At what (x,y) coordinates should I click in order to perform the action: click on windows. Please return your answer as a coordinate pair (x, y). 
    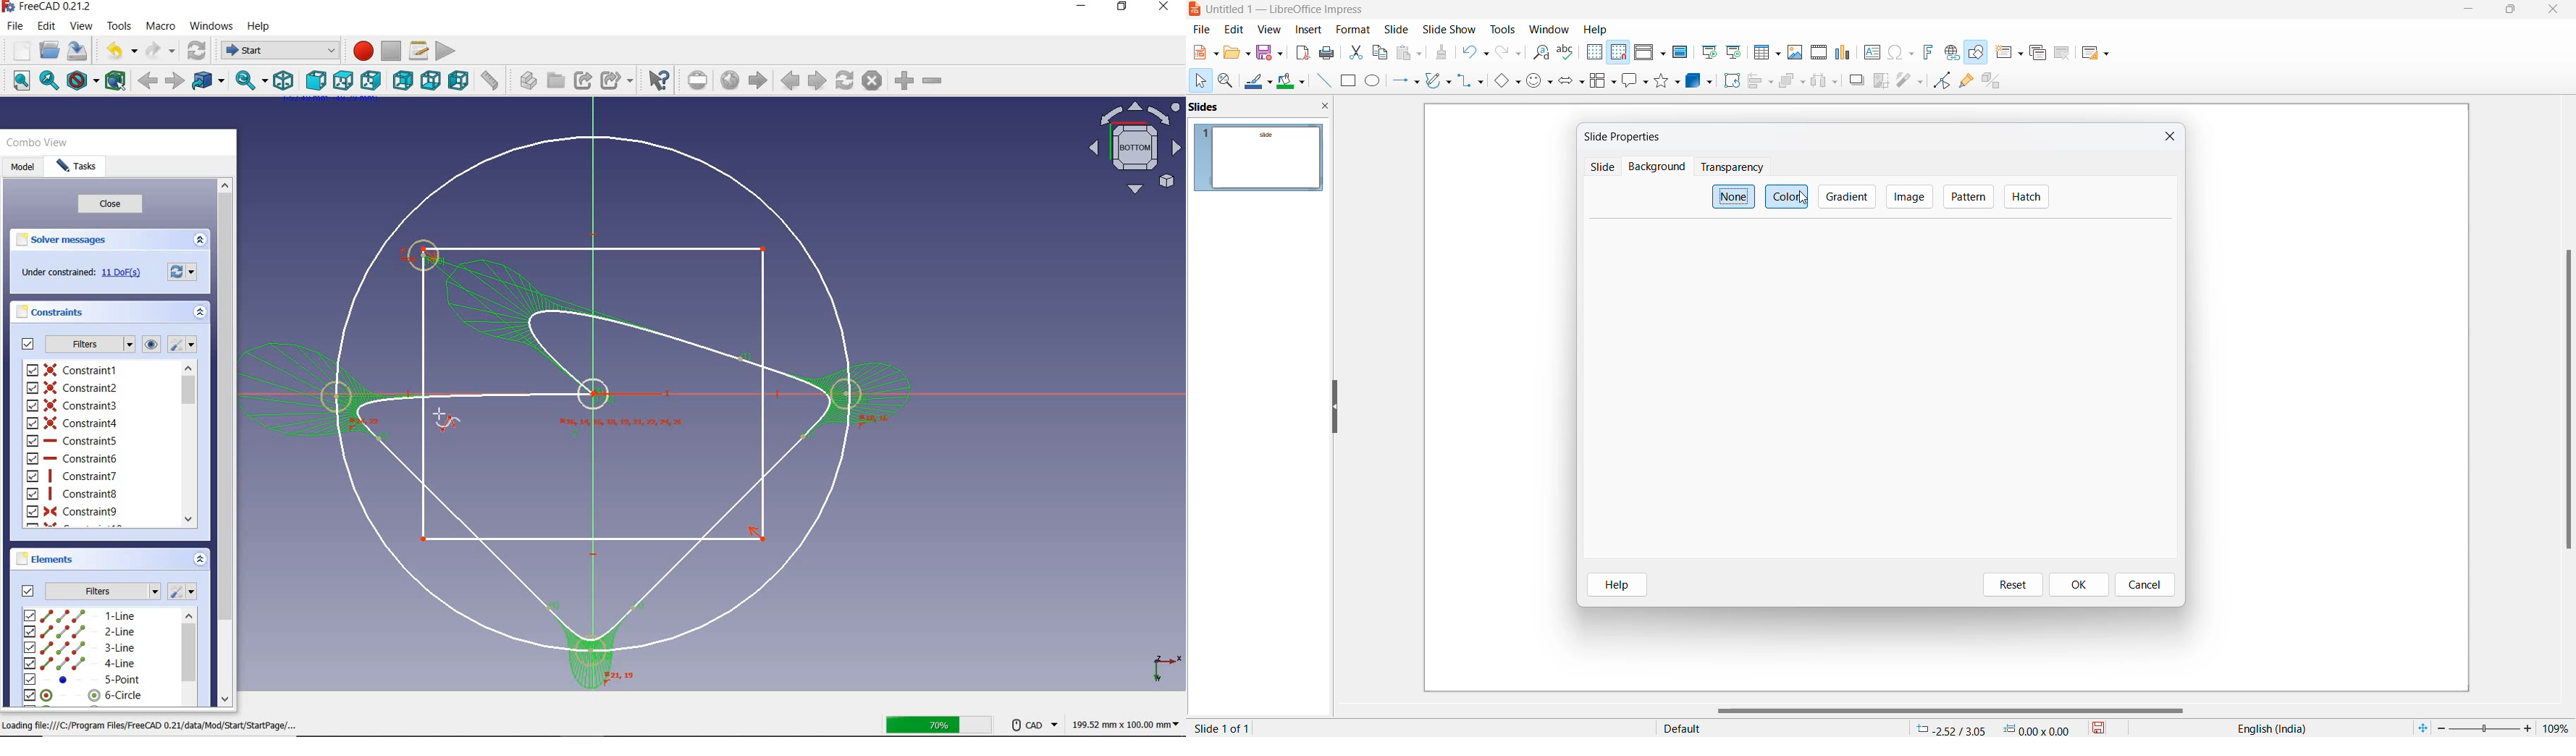
    Looking at the image, I should click on (212, 25).